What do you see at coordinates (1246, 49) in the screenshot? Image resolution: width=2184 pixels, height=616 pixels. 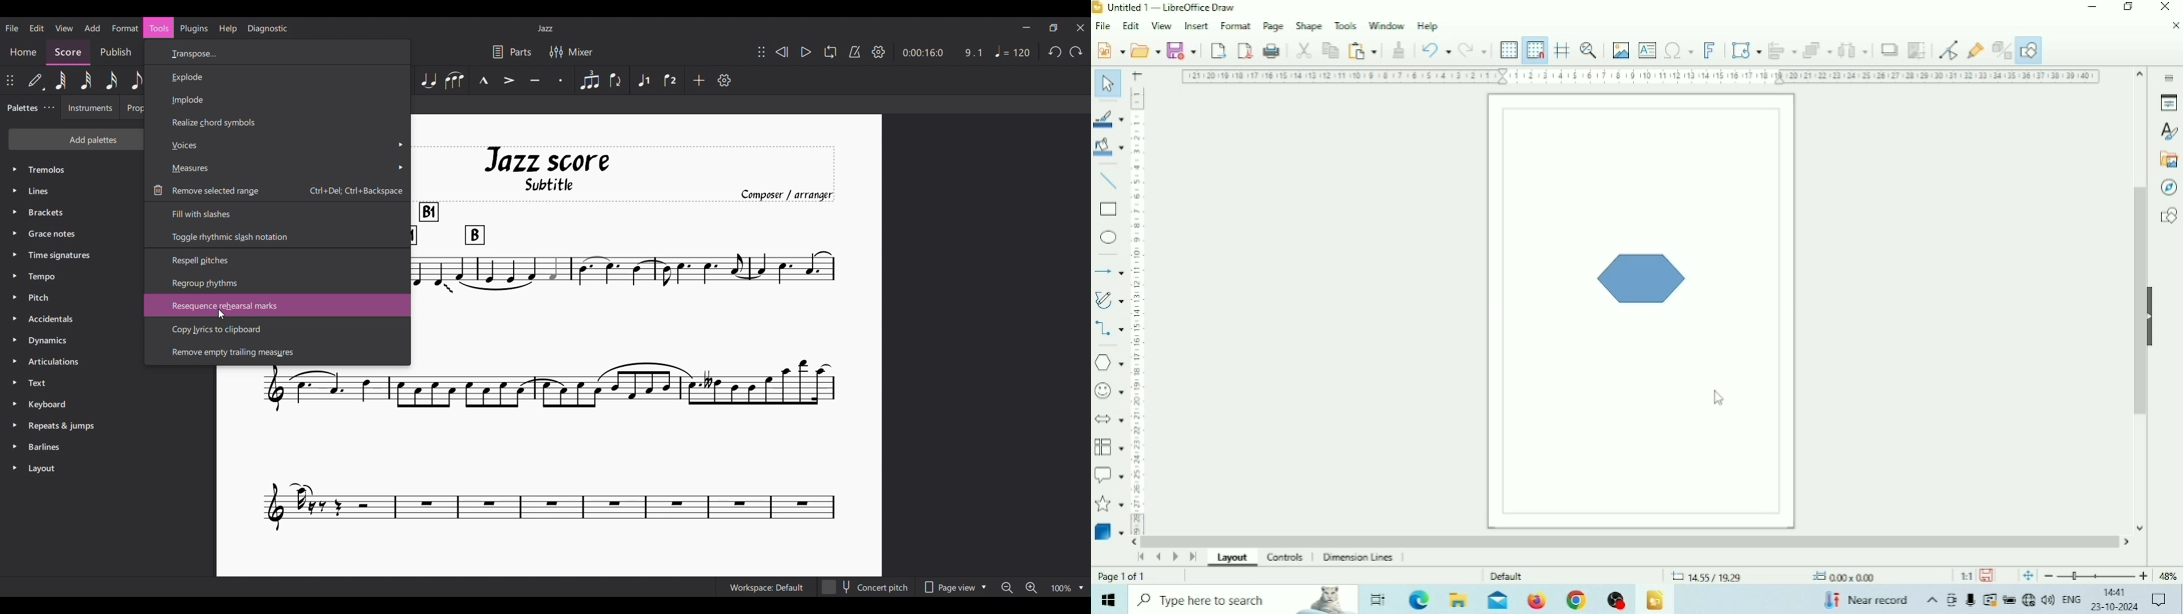 I see `Export directly as PDF` at bounding box center [1246, 49].